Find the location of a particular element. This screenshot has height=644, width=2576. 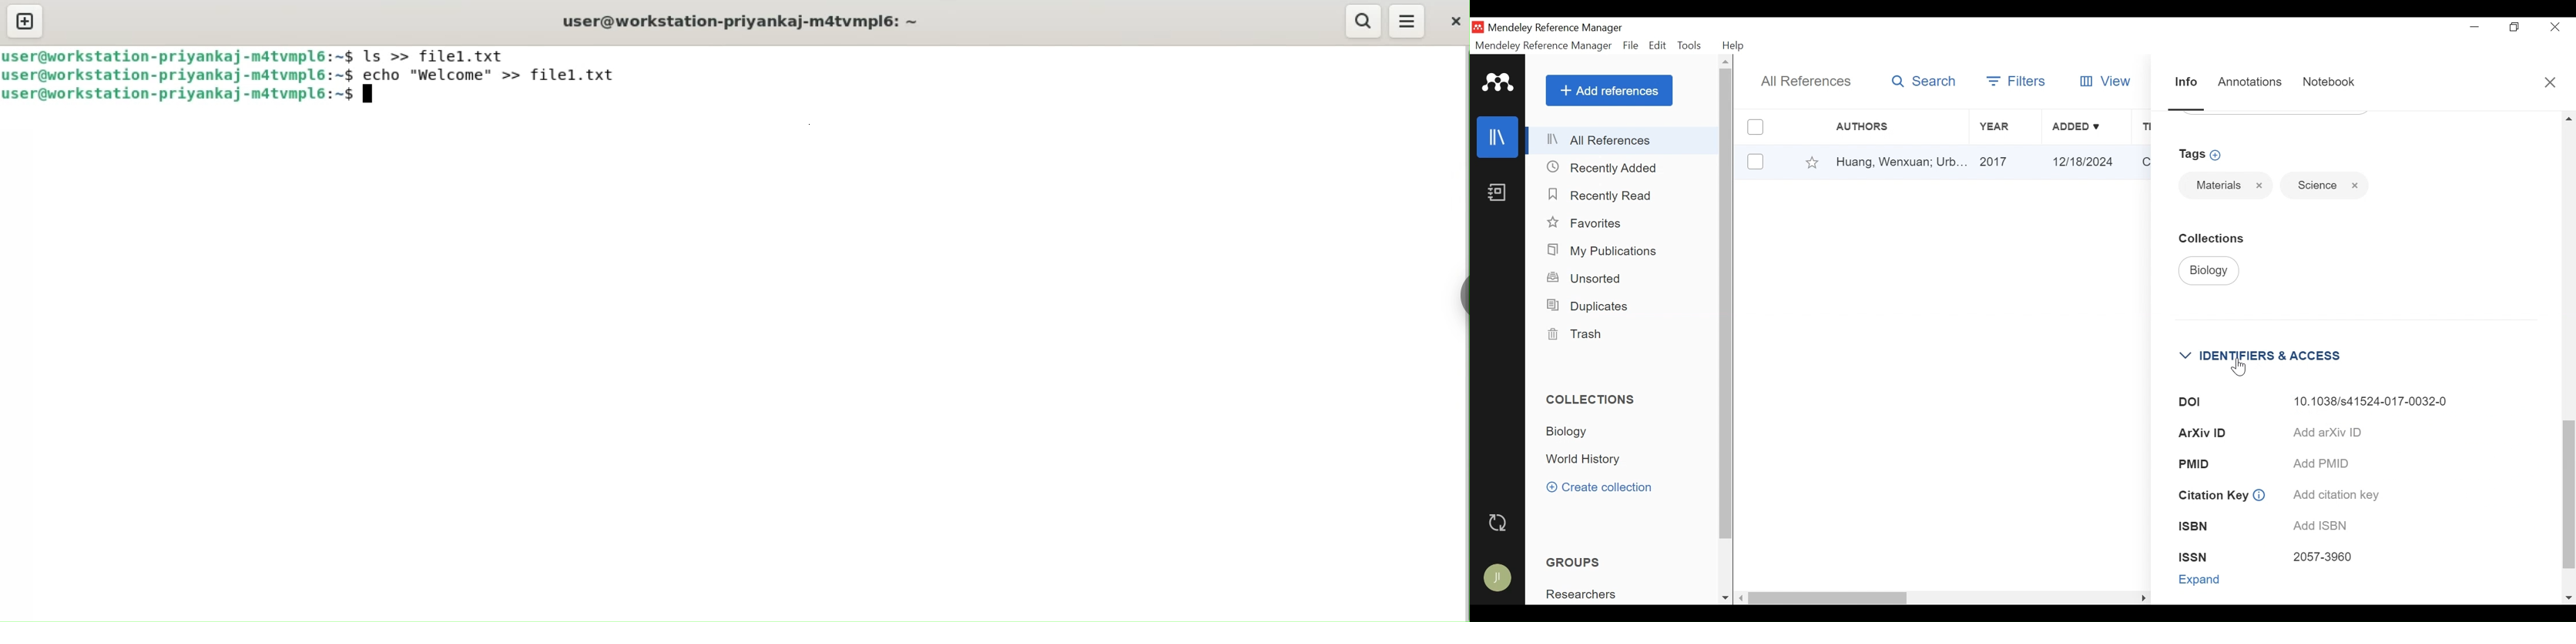

Information is located at coordinates (2184, 81).